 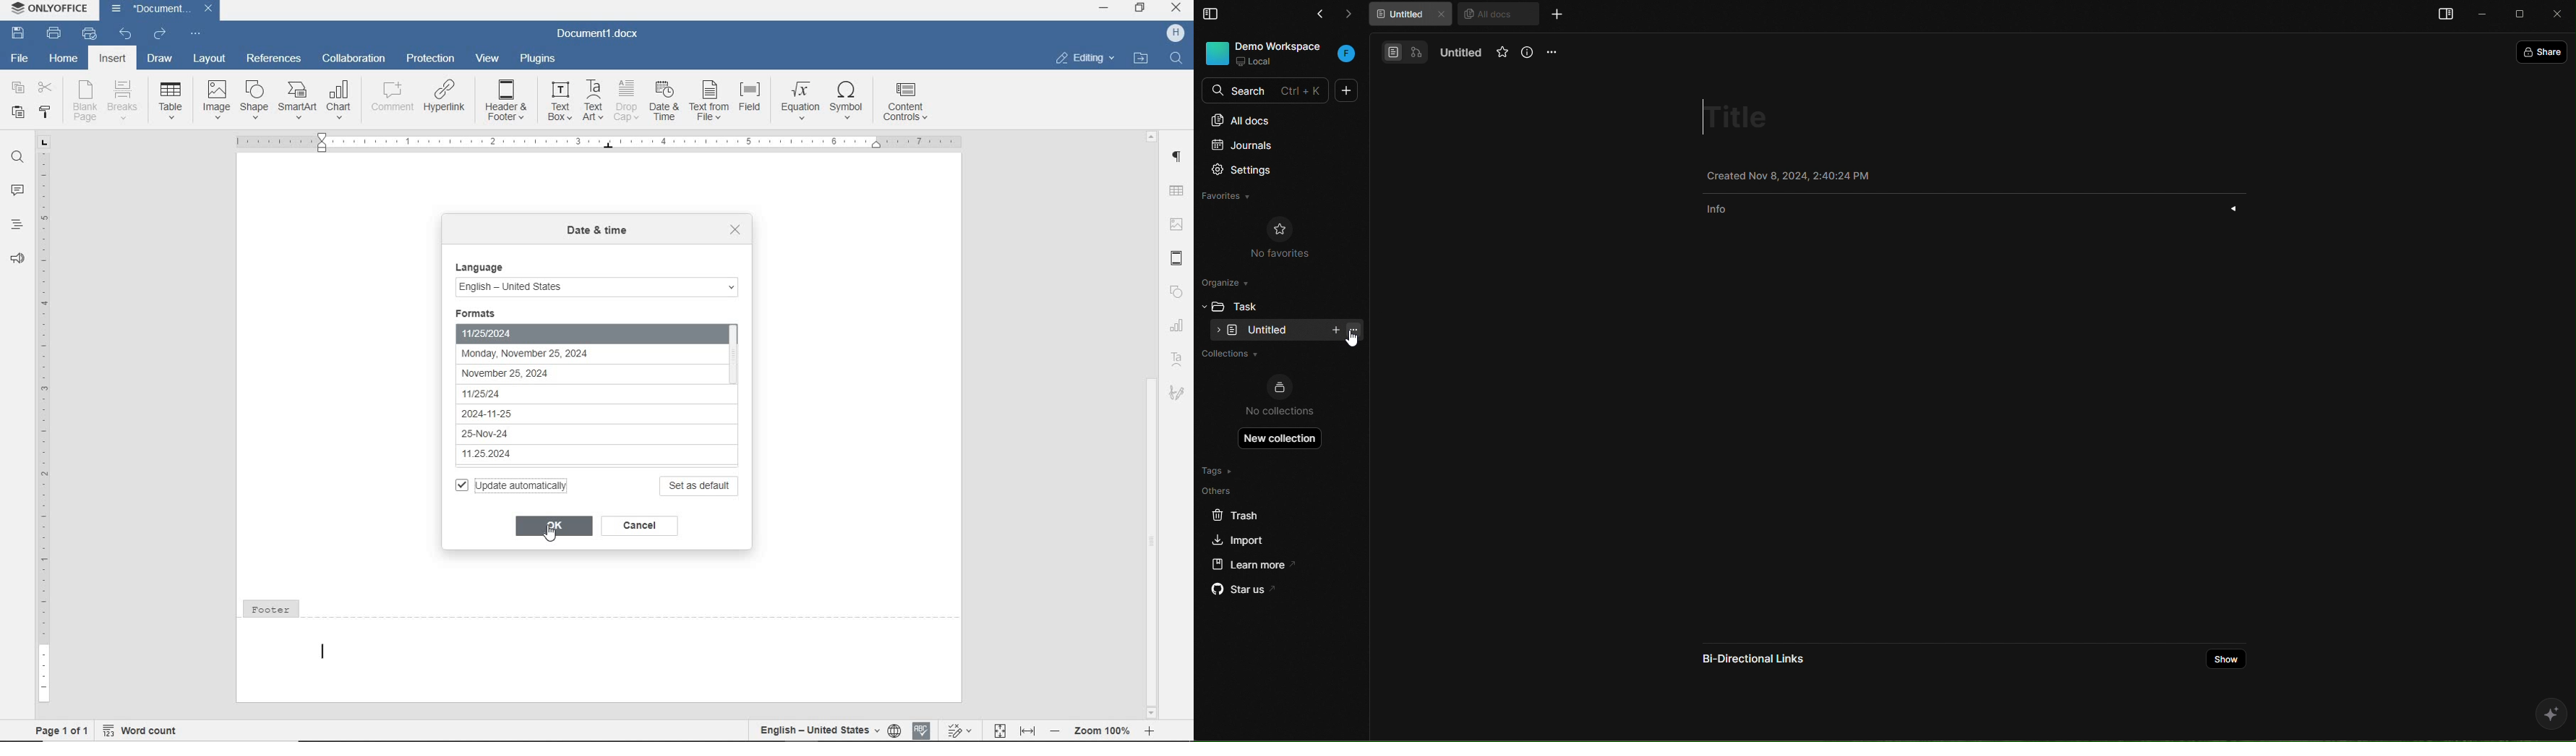 I want to click on text art, so click(x=594, y=100).